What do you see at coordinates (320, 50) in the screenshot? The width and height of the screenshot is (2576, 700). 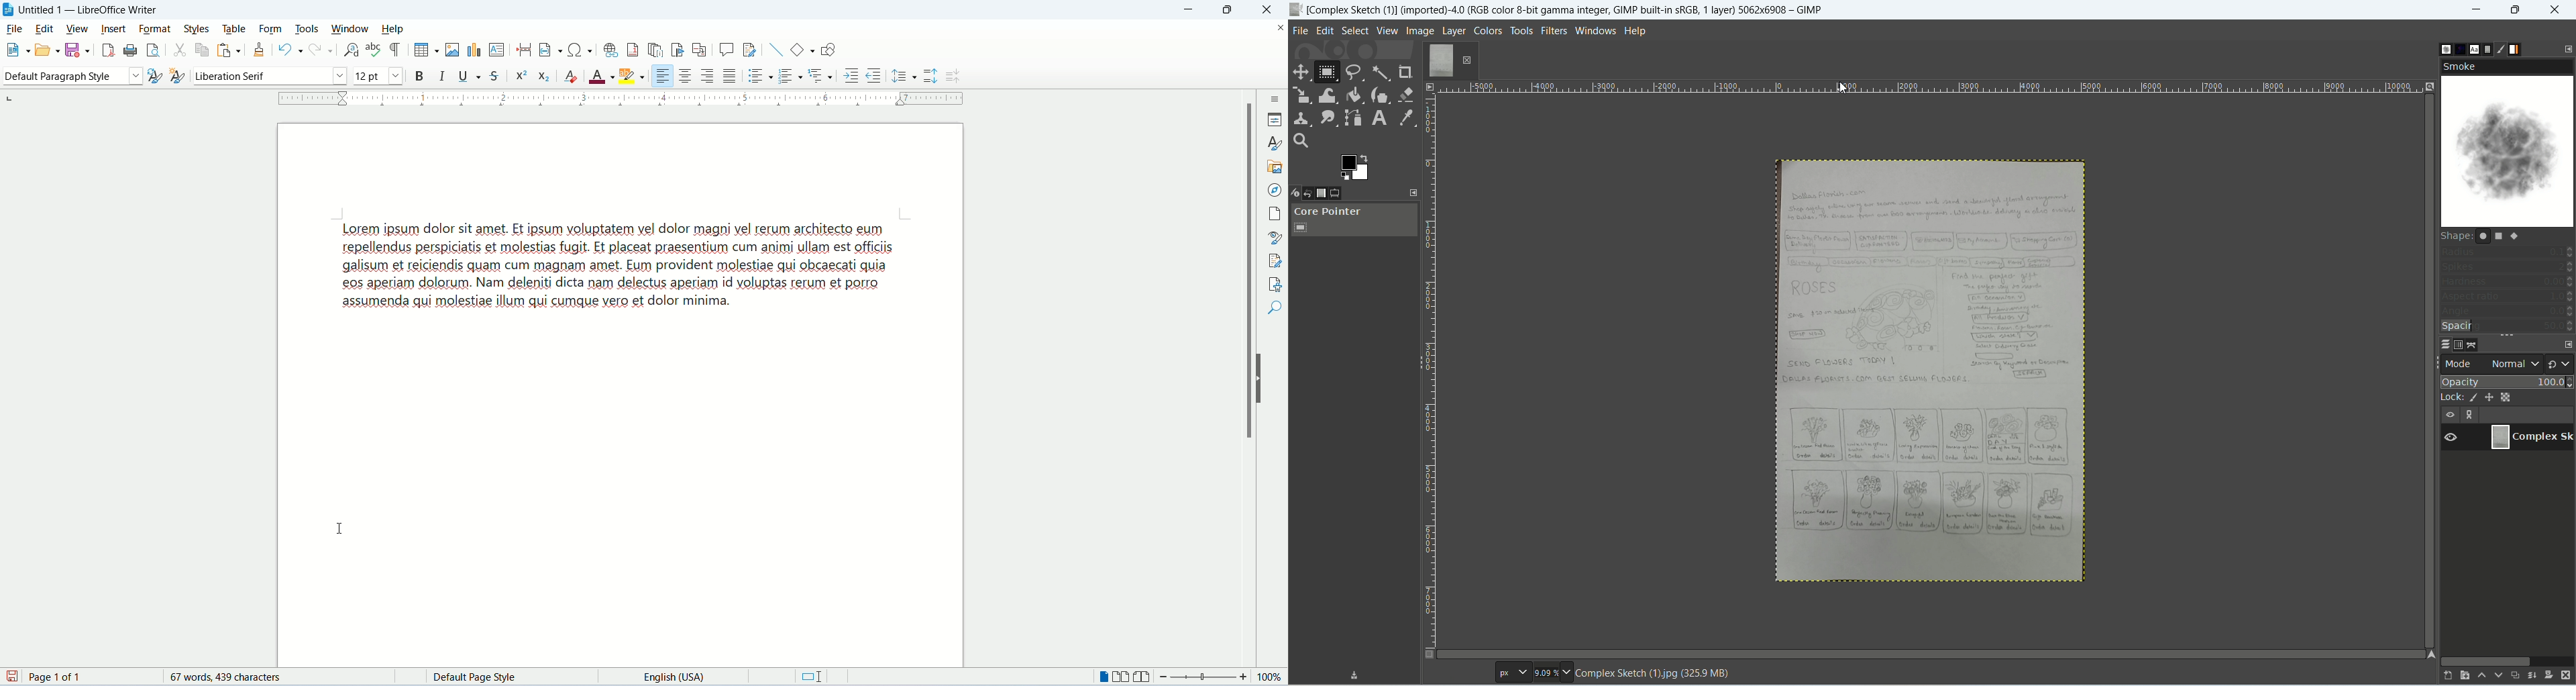 I see `redo` at bounding box center [320, 50].